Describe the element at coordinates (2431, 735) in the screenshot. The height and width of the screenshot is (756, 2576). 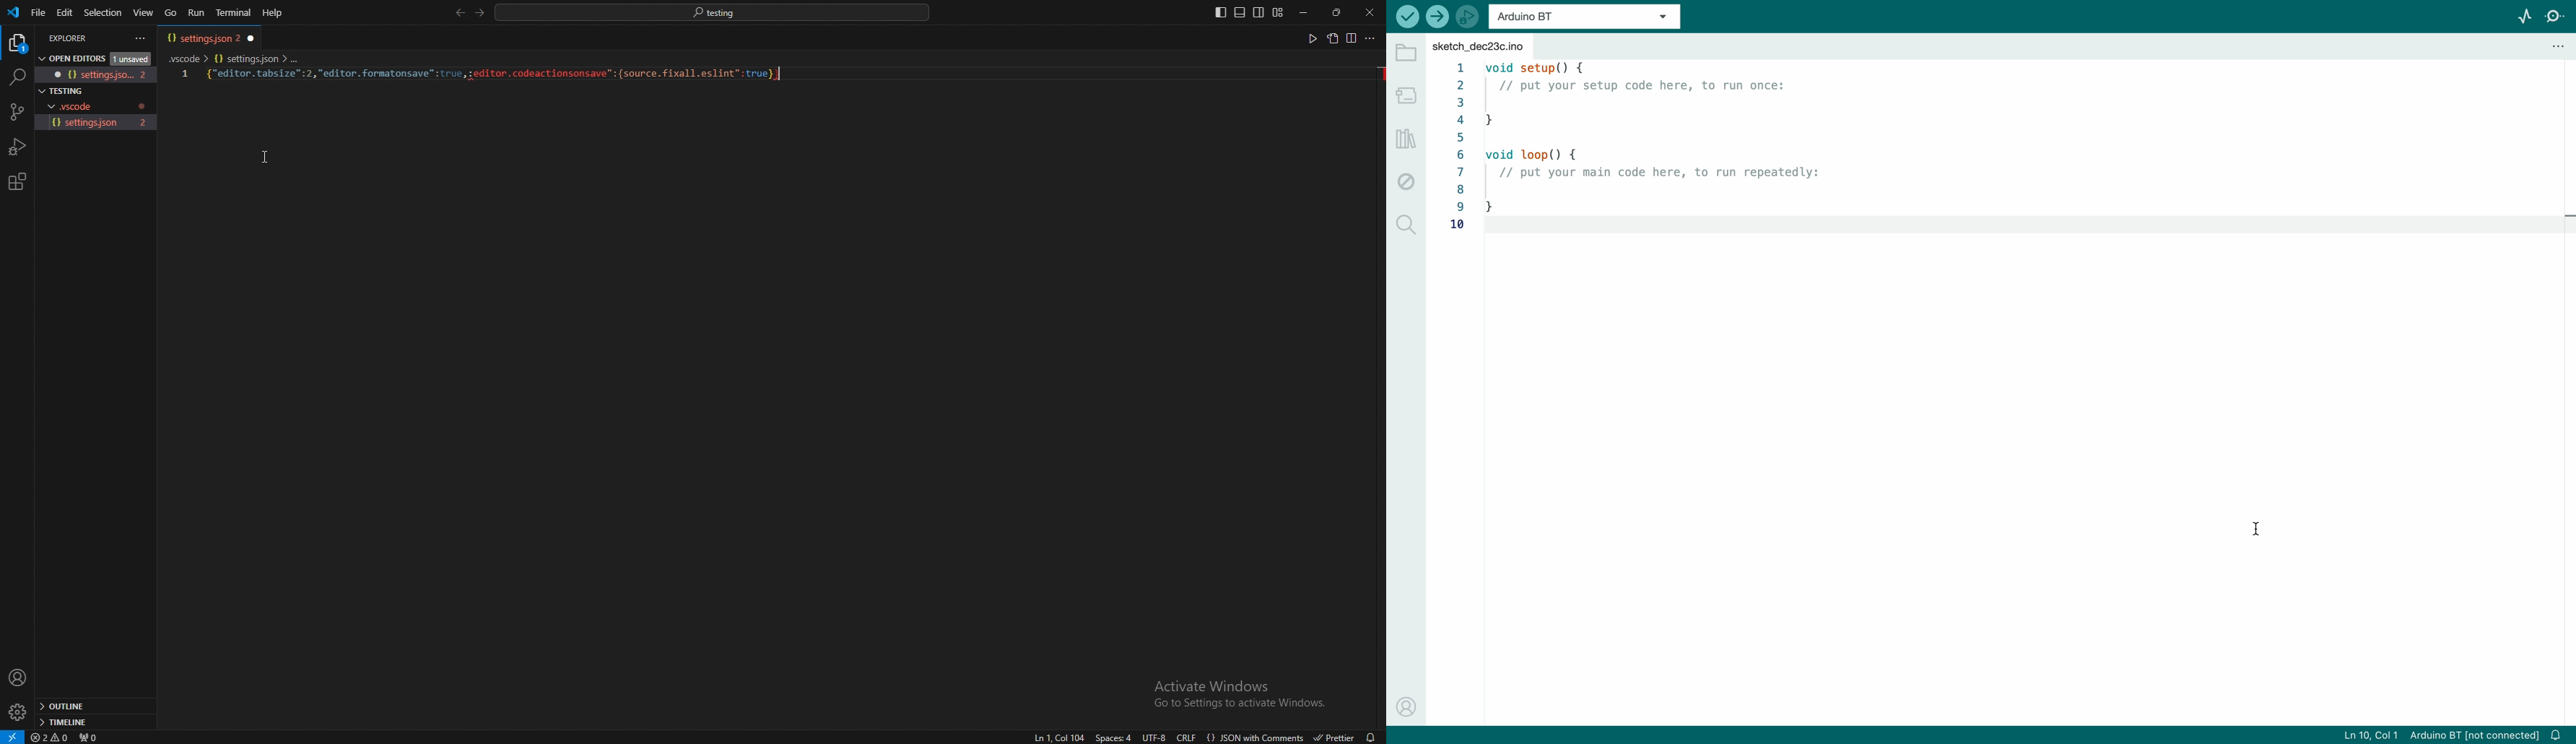
I see `file imformation` at that location.